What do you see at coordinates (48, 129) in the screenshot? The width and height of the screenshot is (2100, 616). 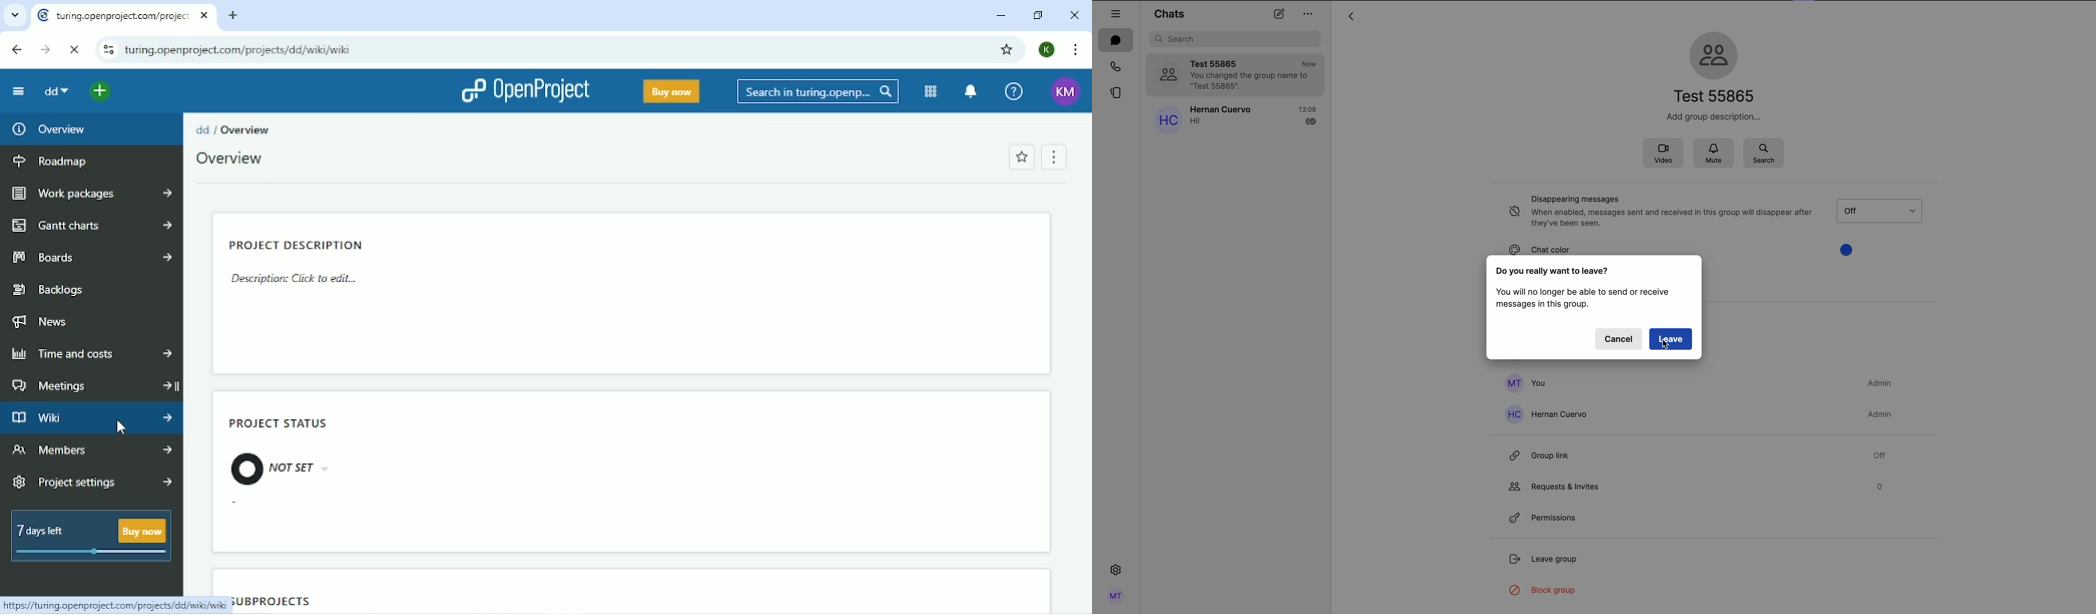 I see `Overview` at bounding box center [48, 129].